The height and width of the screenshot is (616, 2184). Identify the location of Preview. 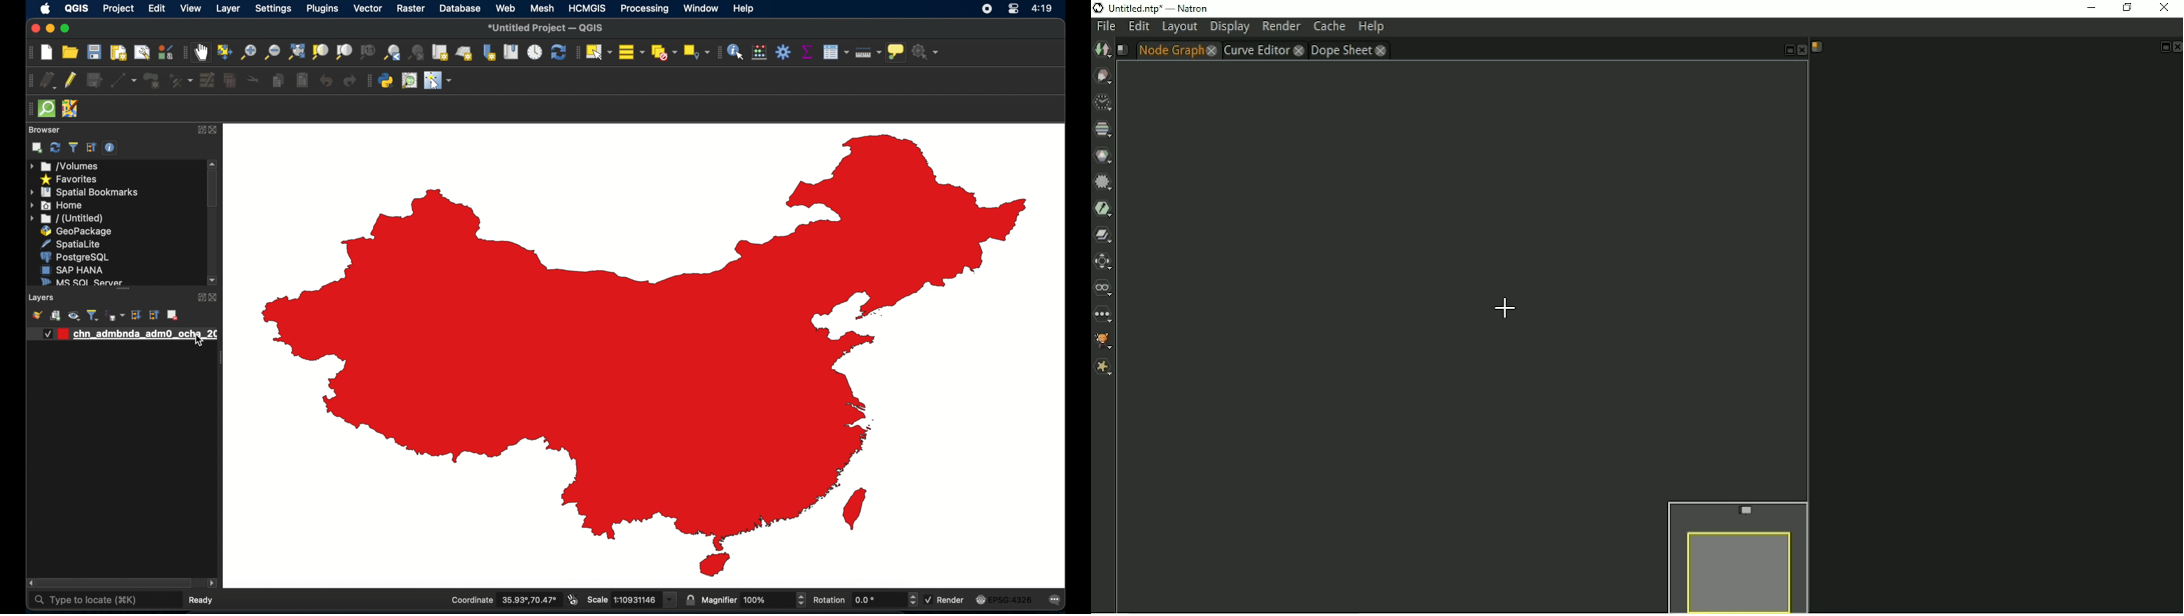
(1735, 554).